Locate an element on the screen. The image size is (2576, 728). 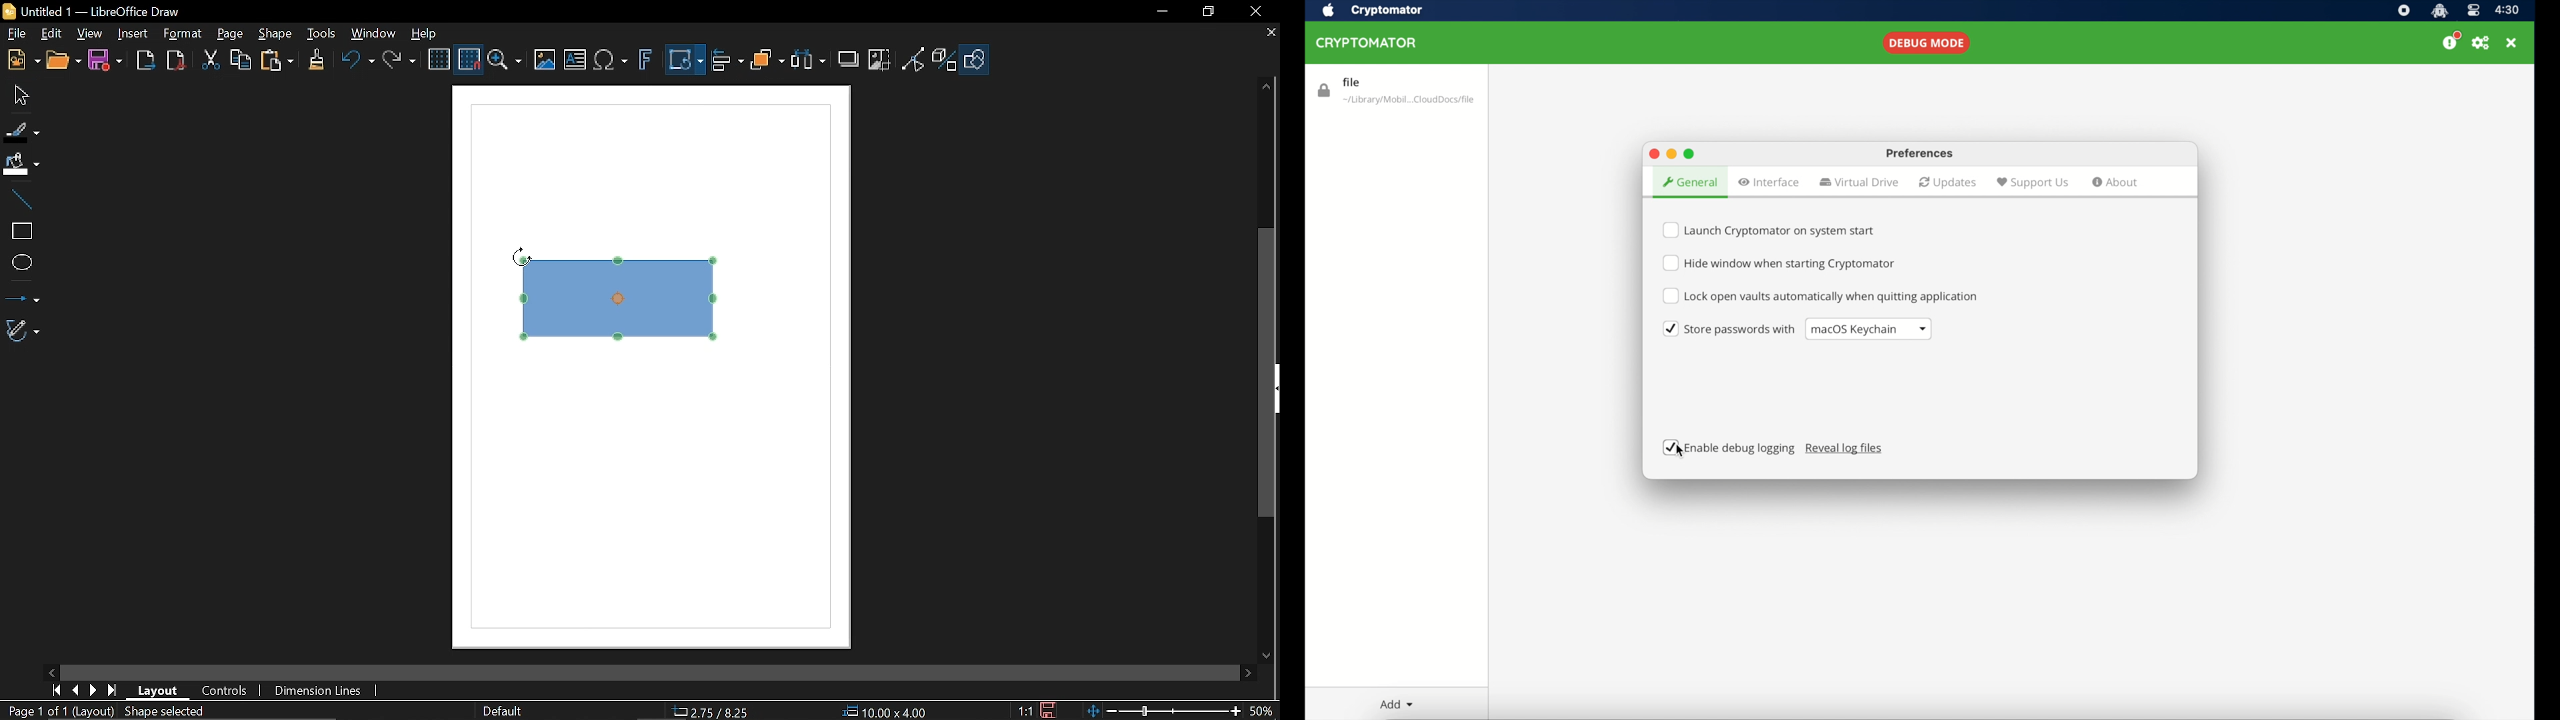
Dimension lines is located at coordinates (322, 692).